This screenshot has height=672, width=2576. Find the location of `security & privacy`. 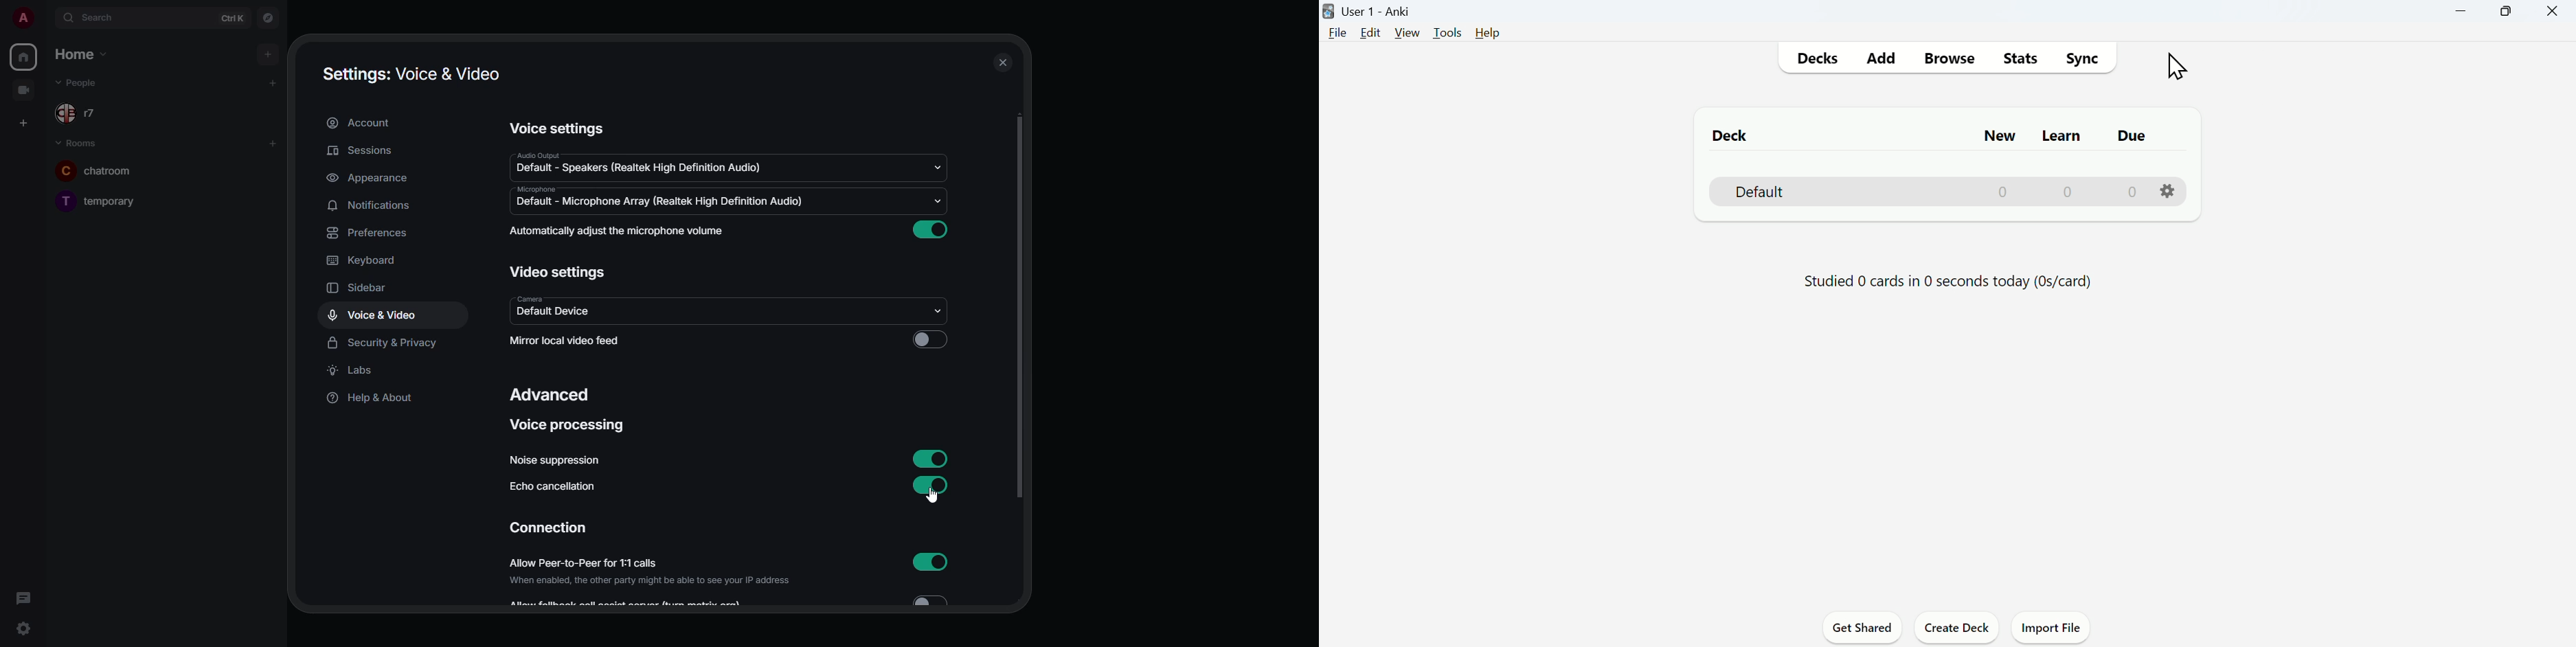

security & privacy is located at coordinates (385, 343).